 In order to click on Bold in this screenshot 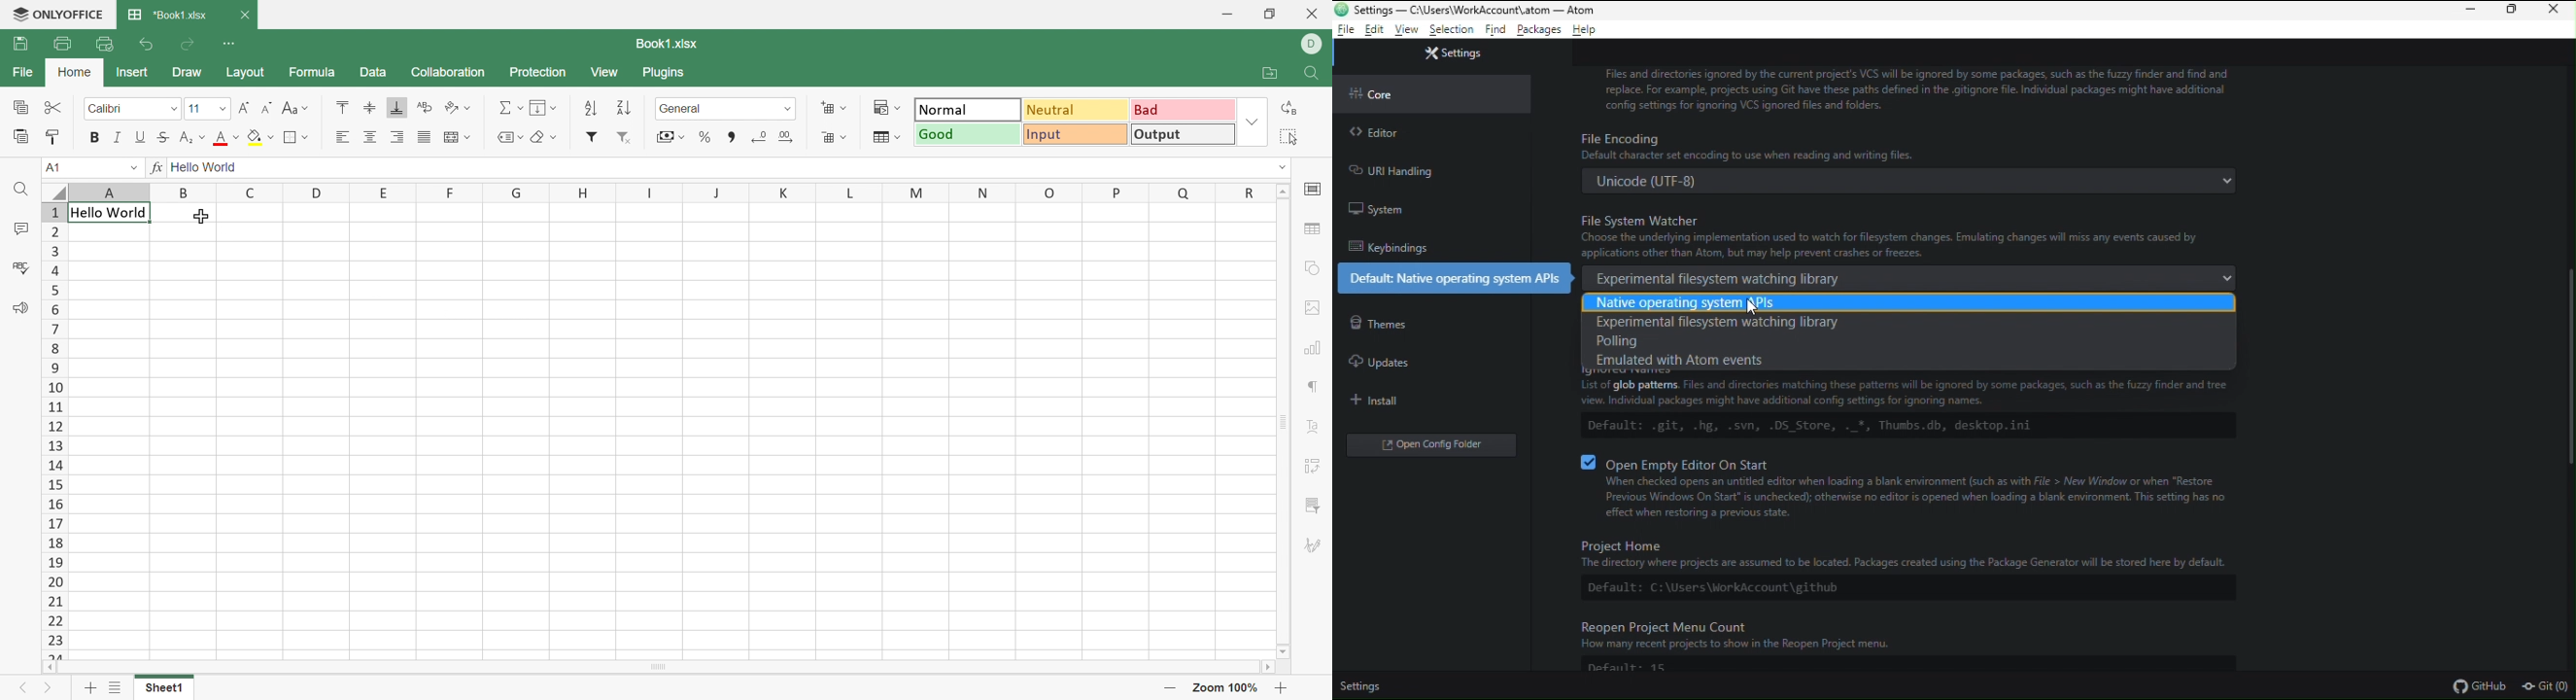, I will do `click(96, 138)`.